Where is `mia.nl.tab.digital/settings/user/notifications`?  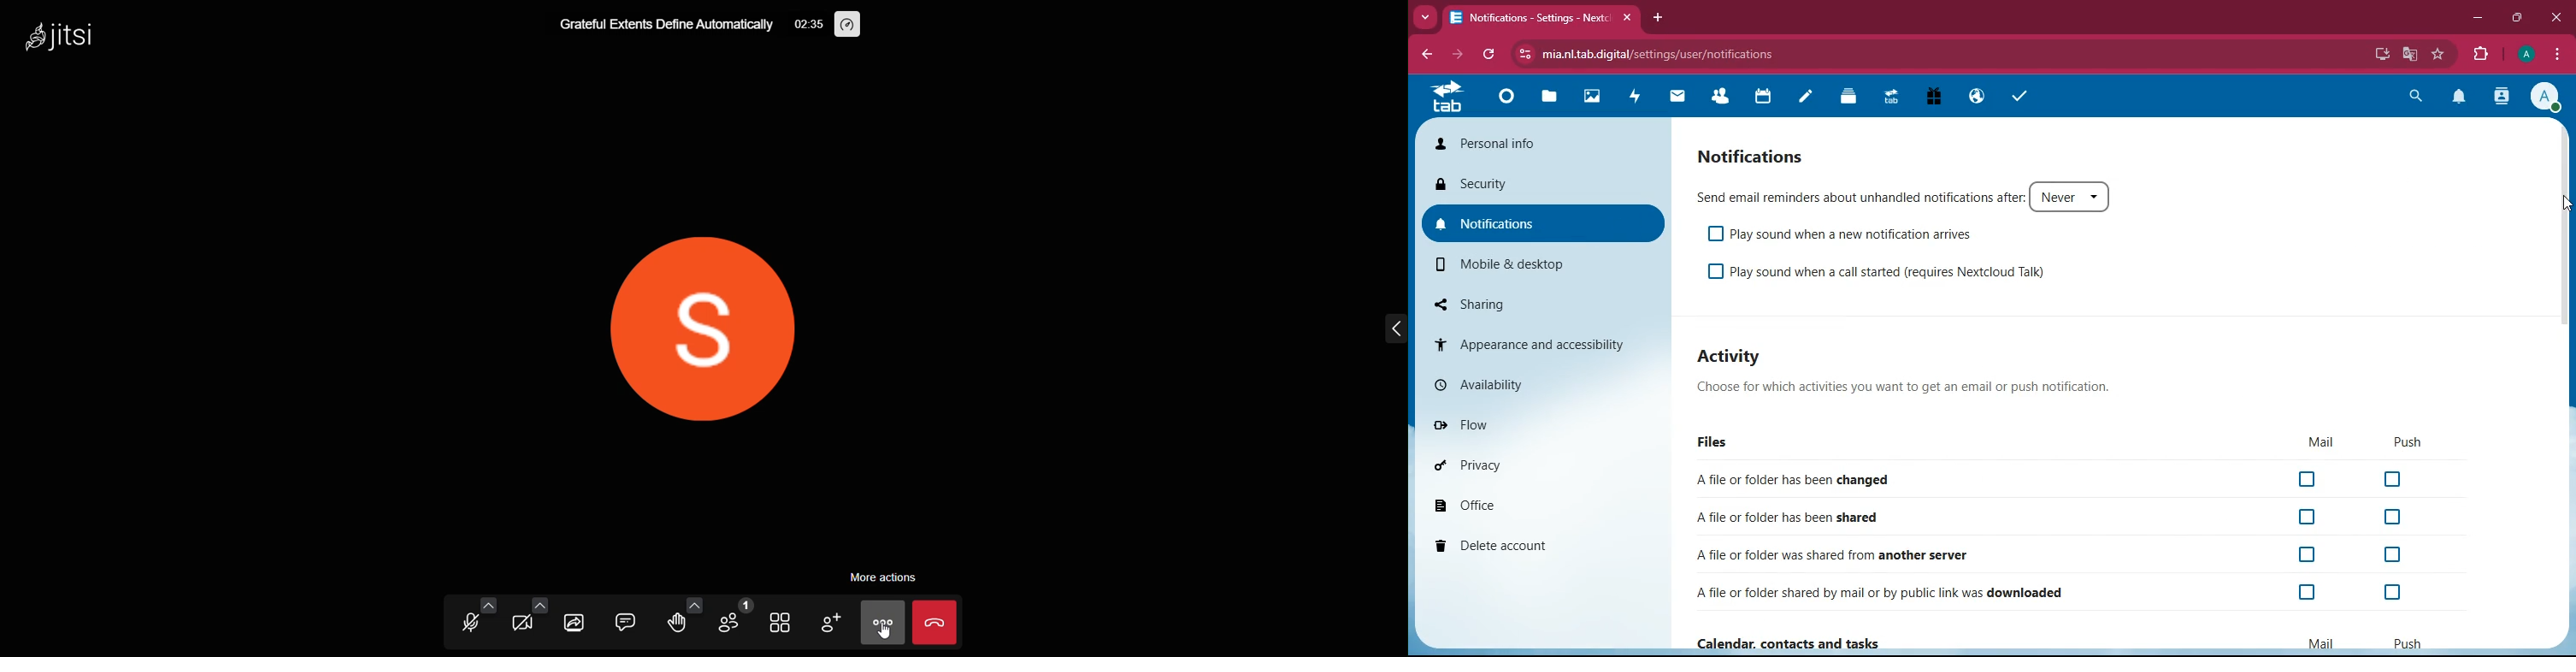
mia.nl.tab.digital/settings/user/notifications is located at coordinates (1661, 56).